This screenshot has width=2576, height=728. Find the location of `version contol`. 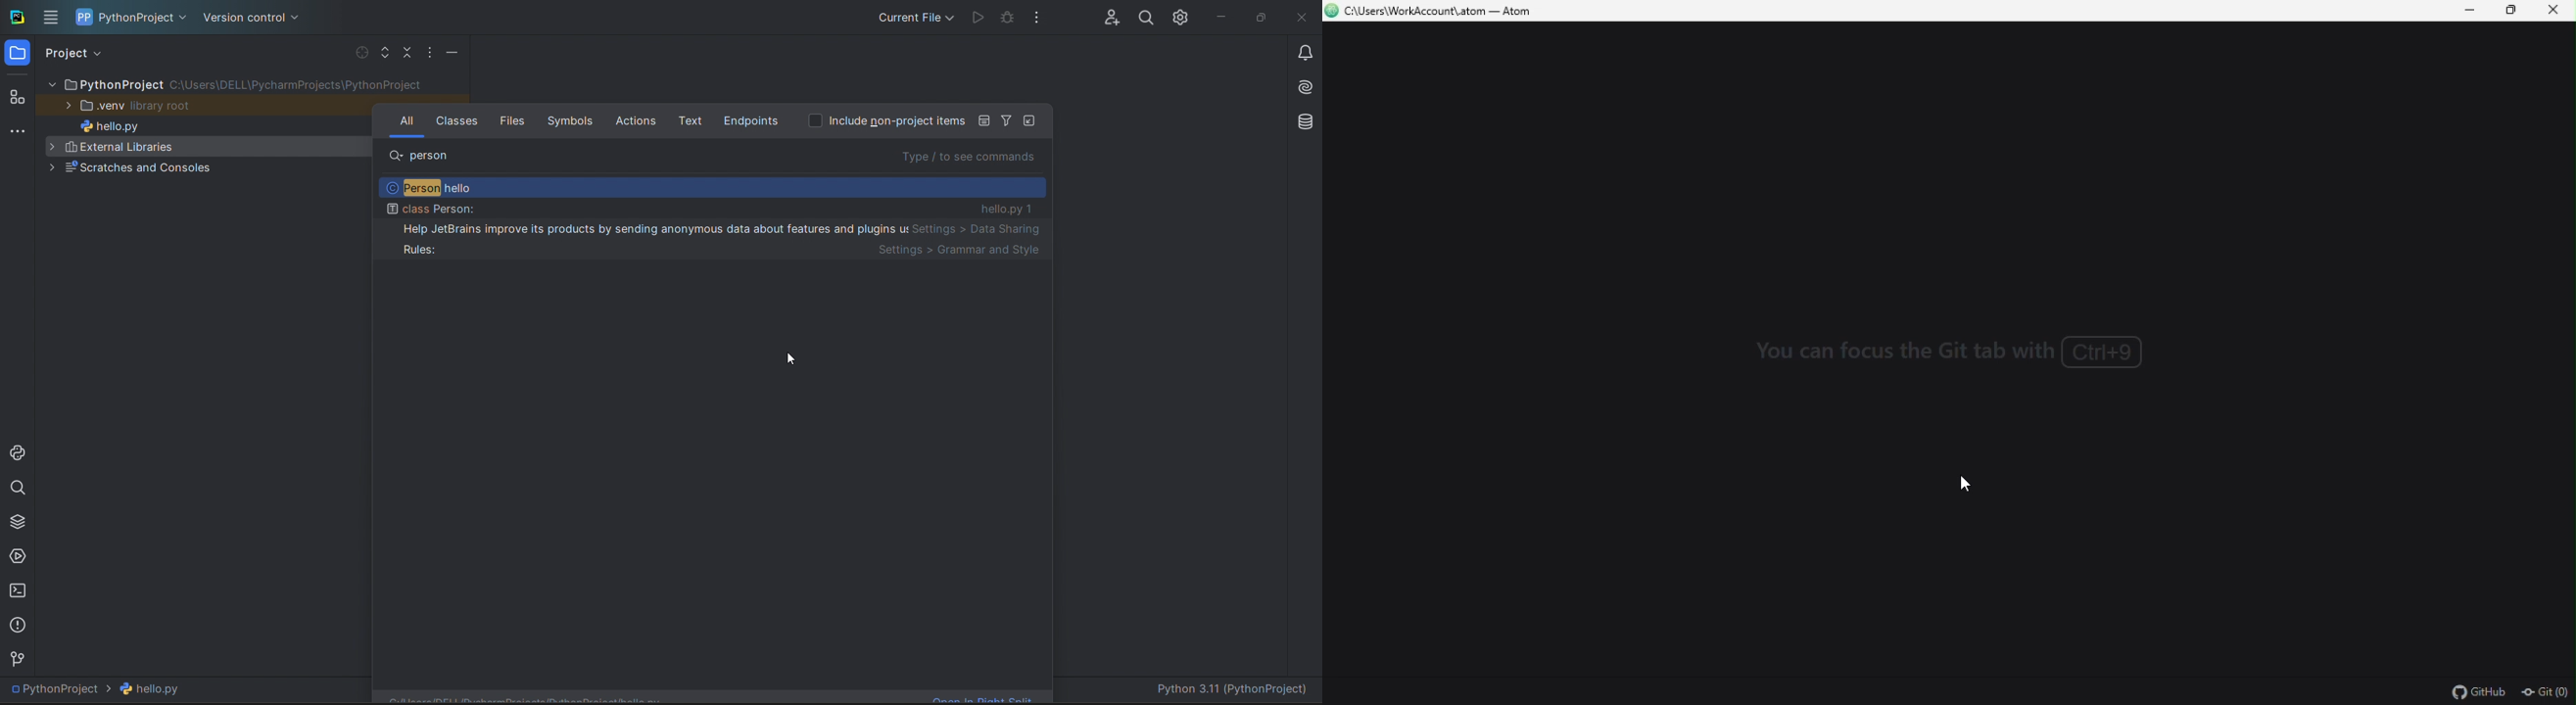

version contol is located at coordinates (19, 660).